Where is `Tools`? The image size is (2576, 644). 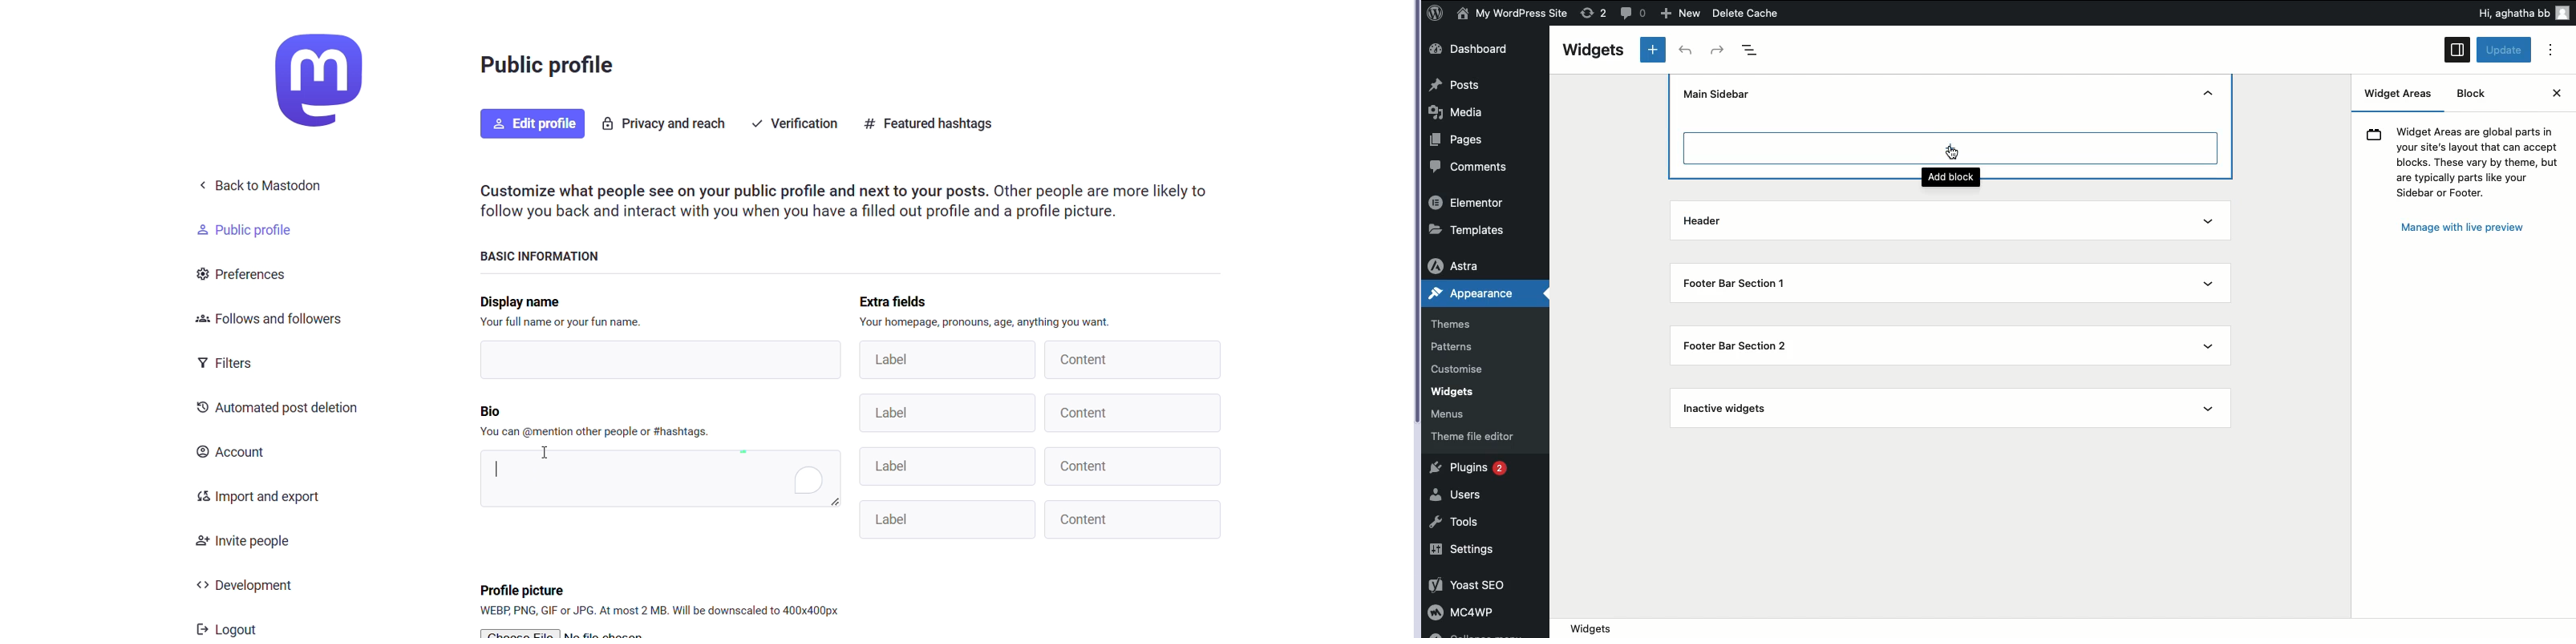
Tools is located at coordinates (1458, 523).